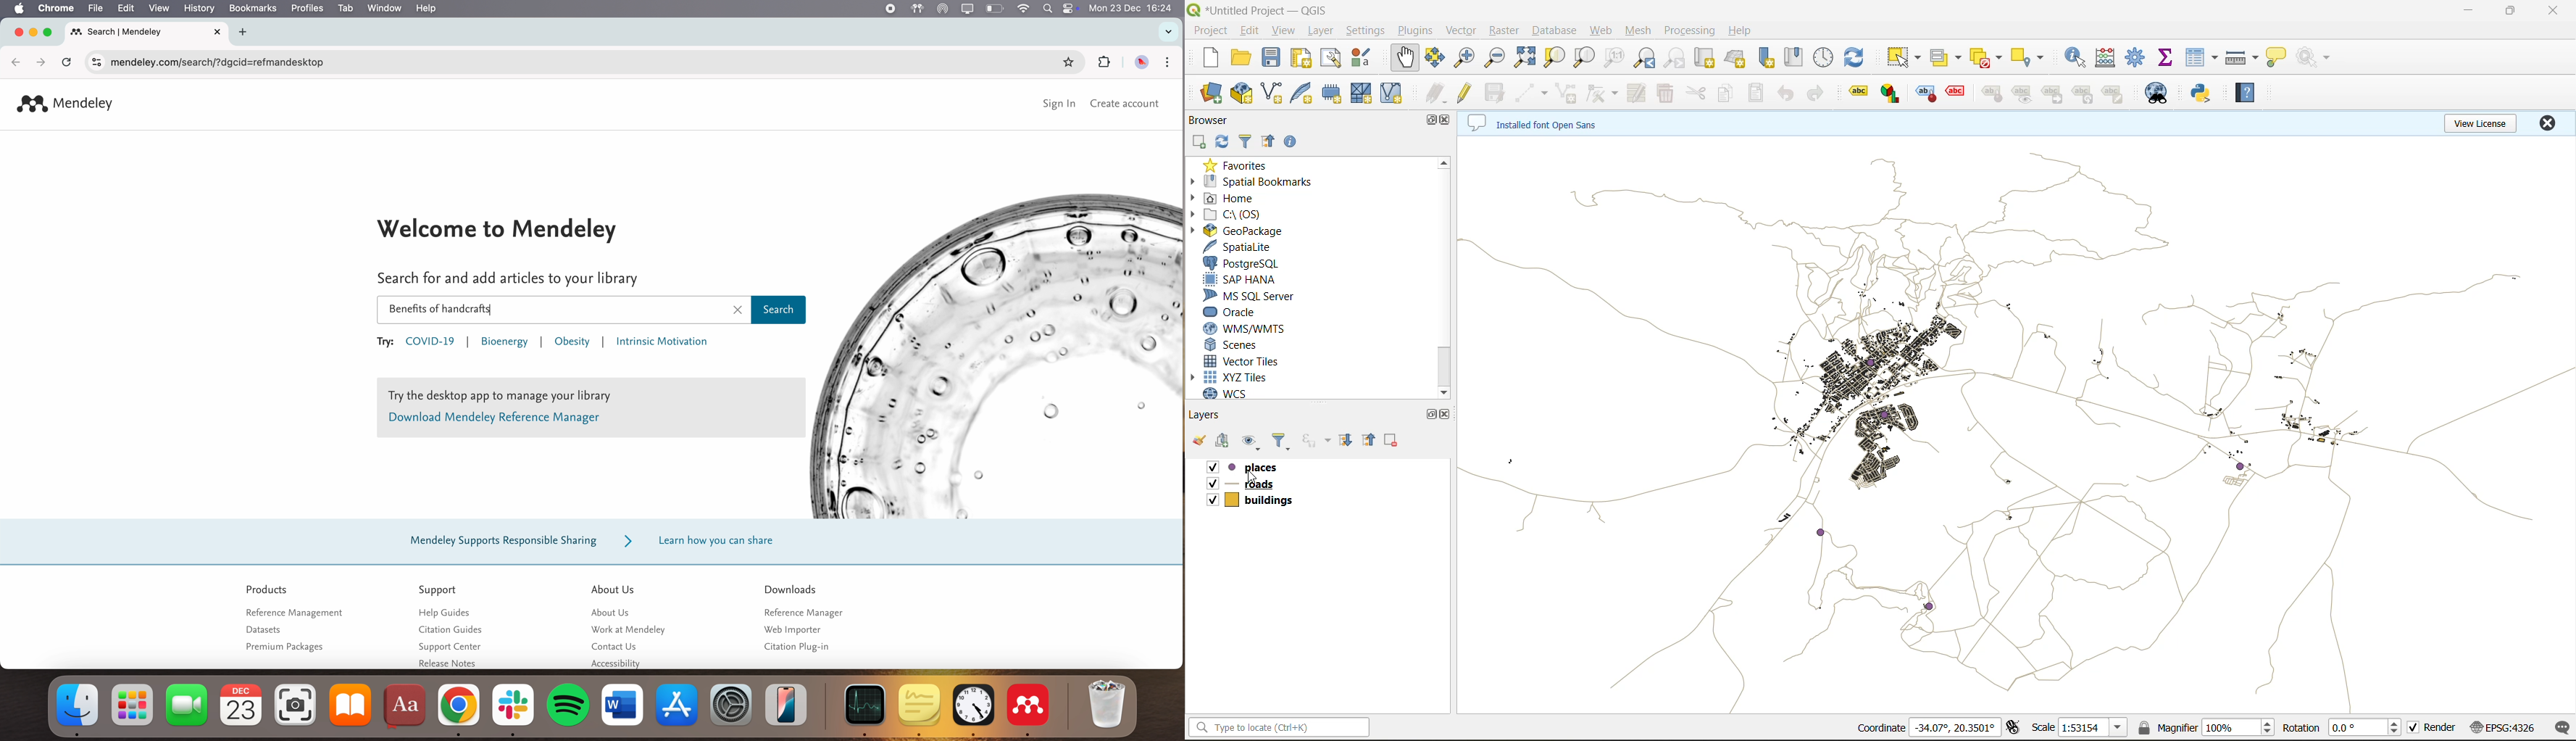  Describe the element at coordinates (1255, 231) in the screenshot. I see `geopackage` at that location.